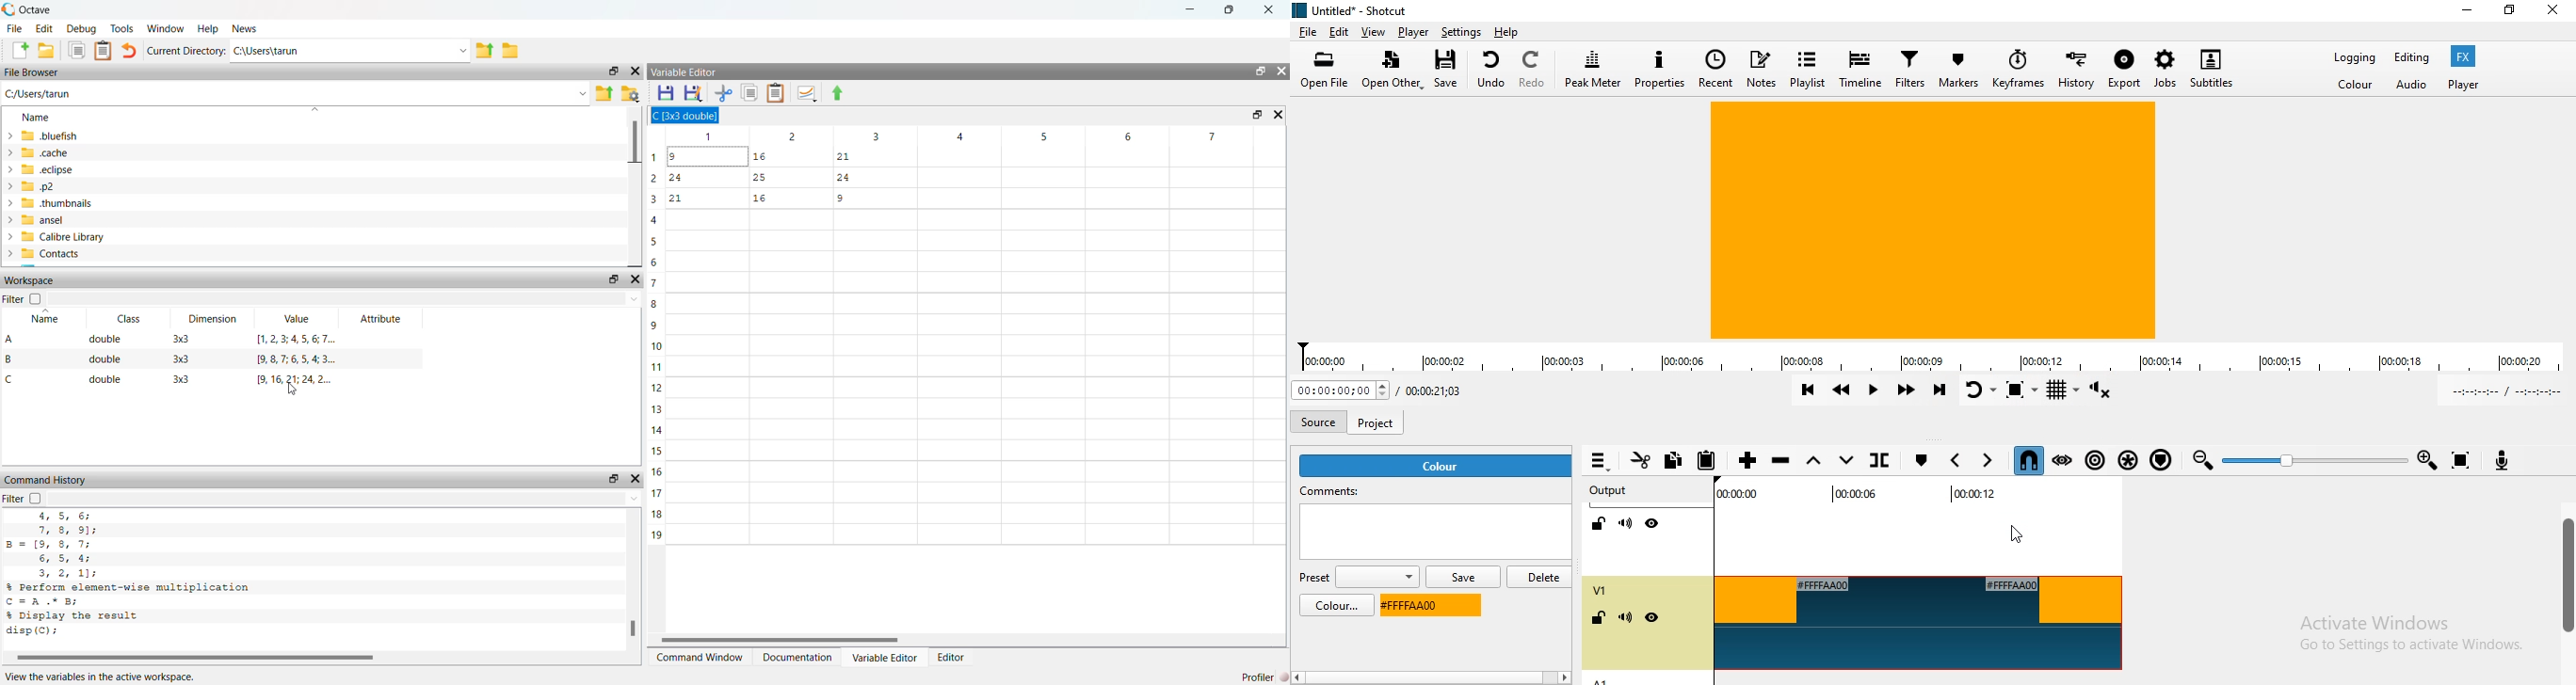 The image size is (2576, 700). What do you see at coordinates (614, 71) in the screenshot?
I see `Restore Down` at bounding box center [614, 71].